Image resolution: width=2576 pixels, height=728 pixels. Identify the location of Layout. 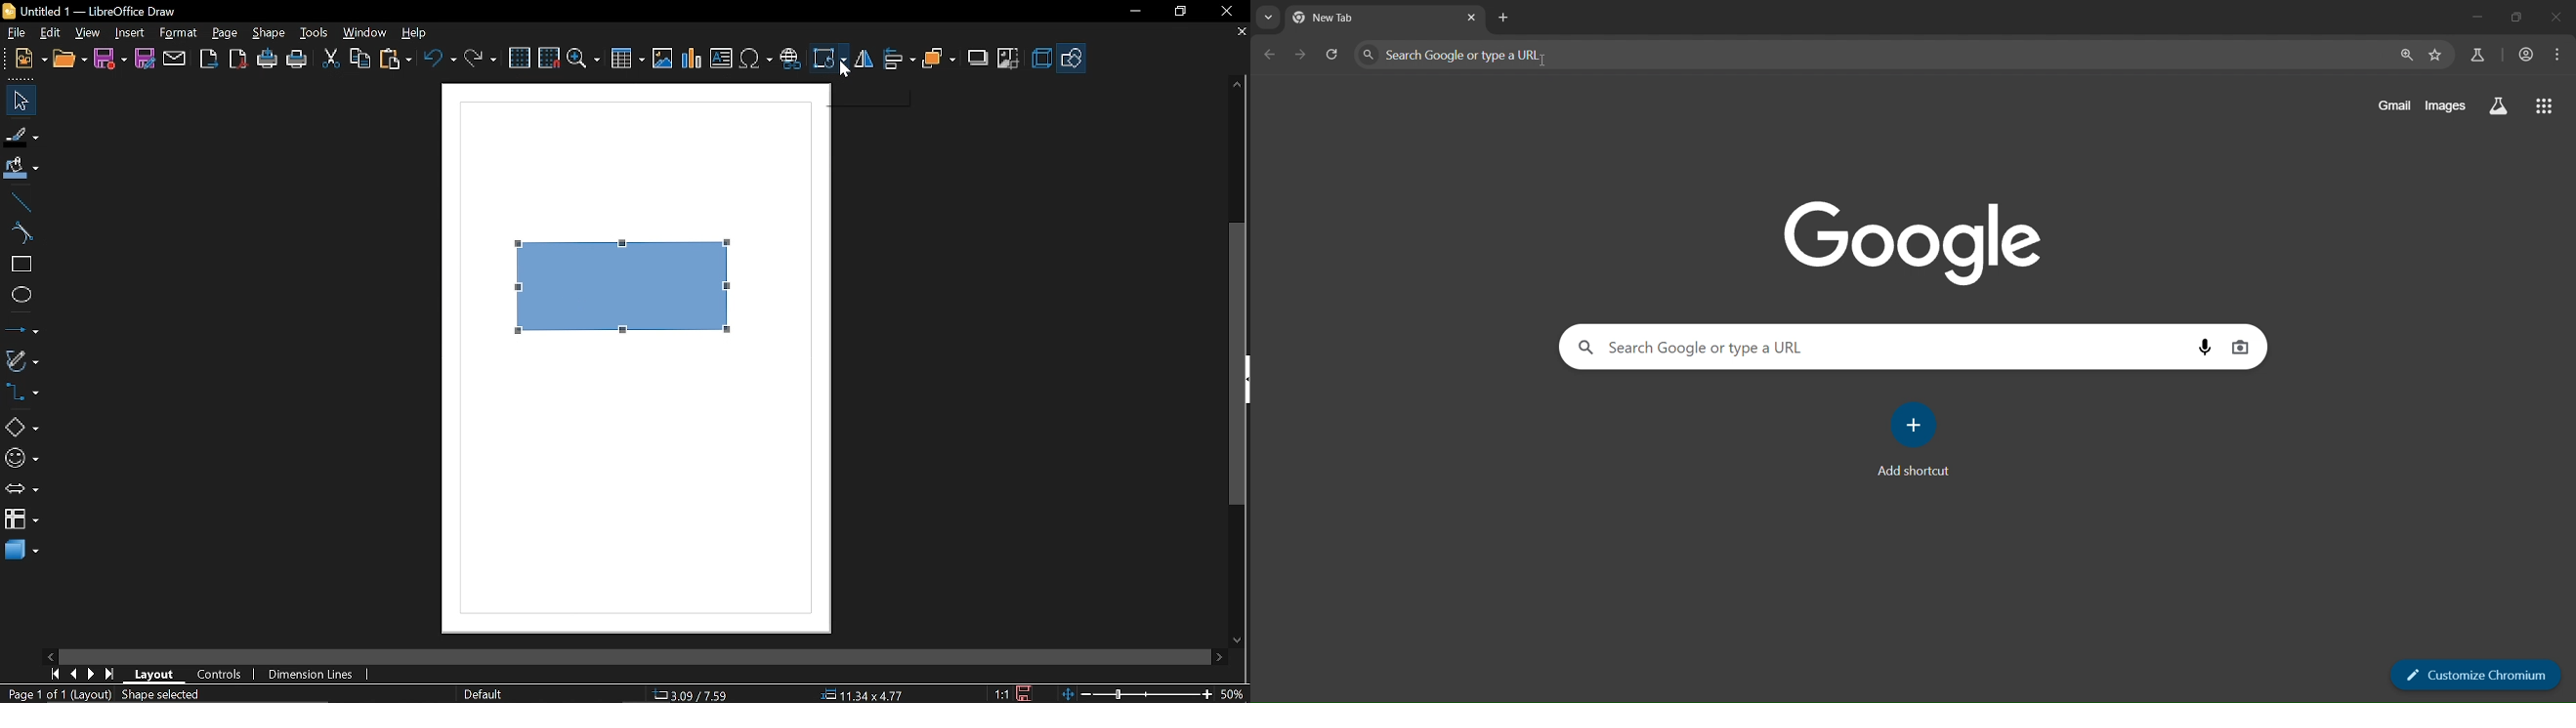
(154, 675).